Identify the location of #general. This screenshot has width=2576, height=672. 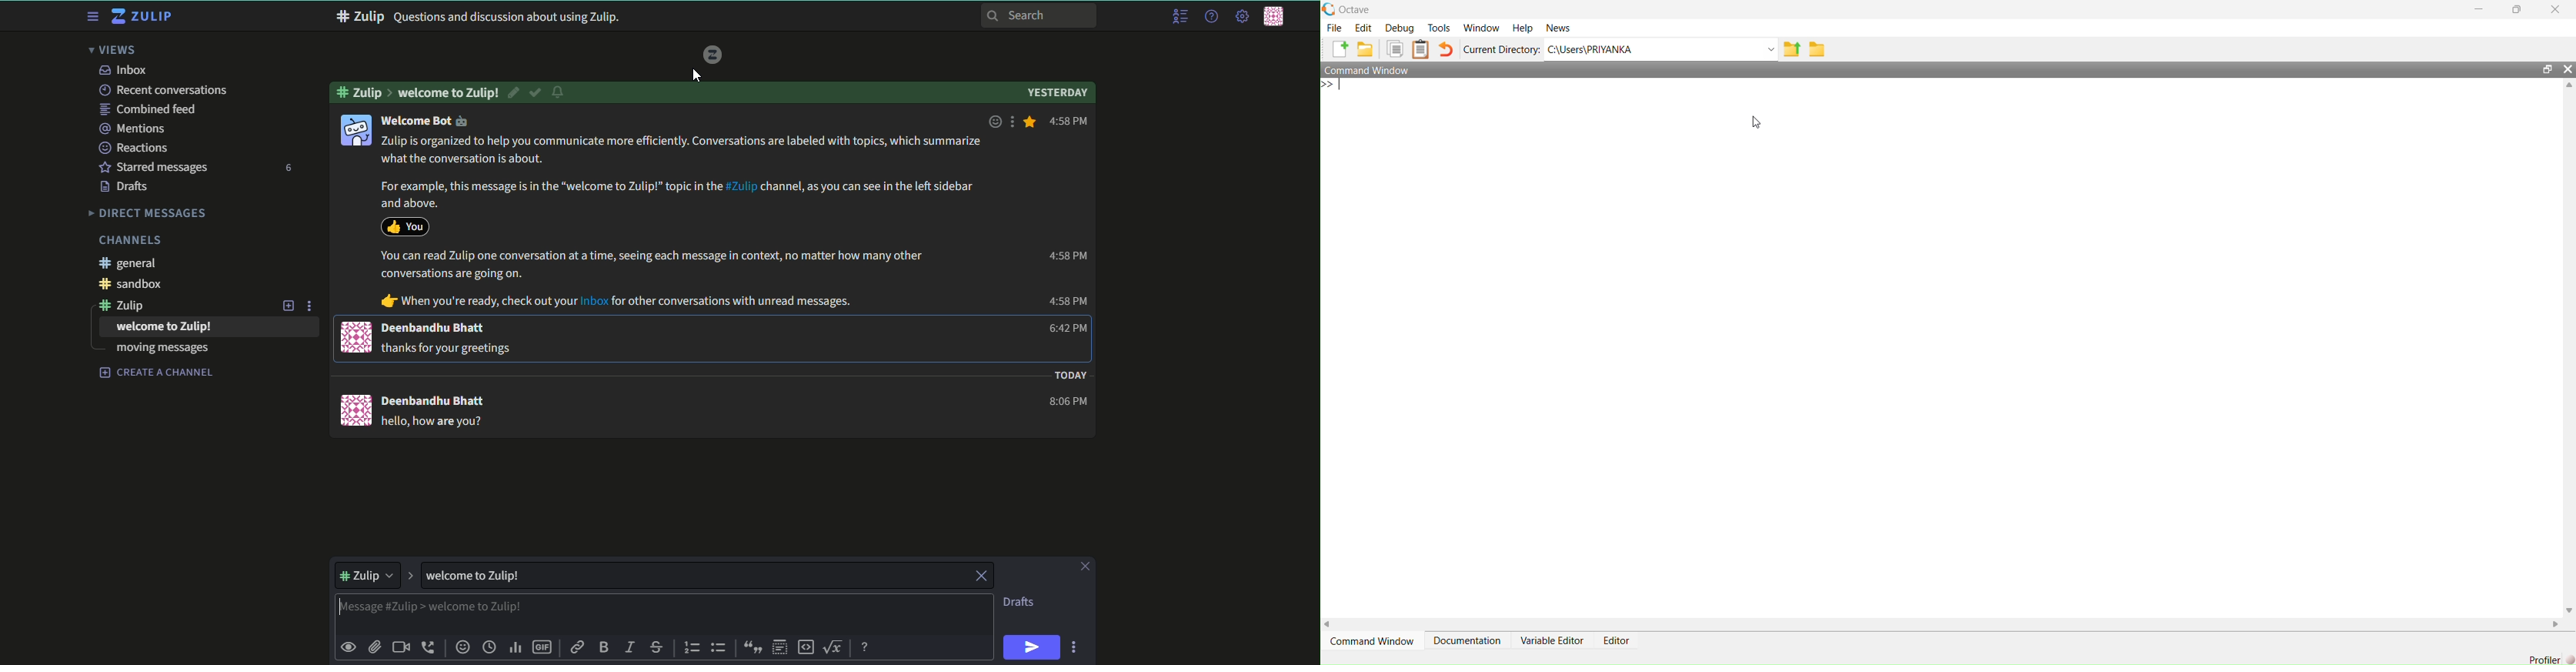
(132, 263).